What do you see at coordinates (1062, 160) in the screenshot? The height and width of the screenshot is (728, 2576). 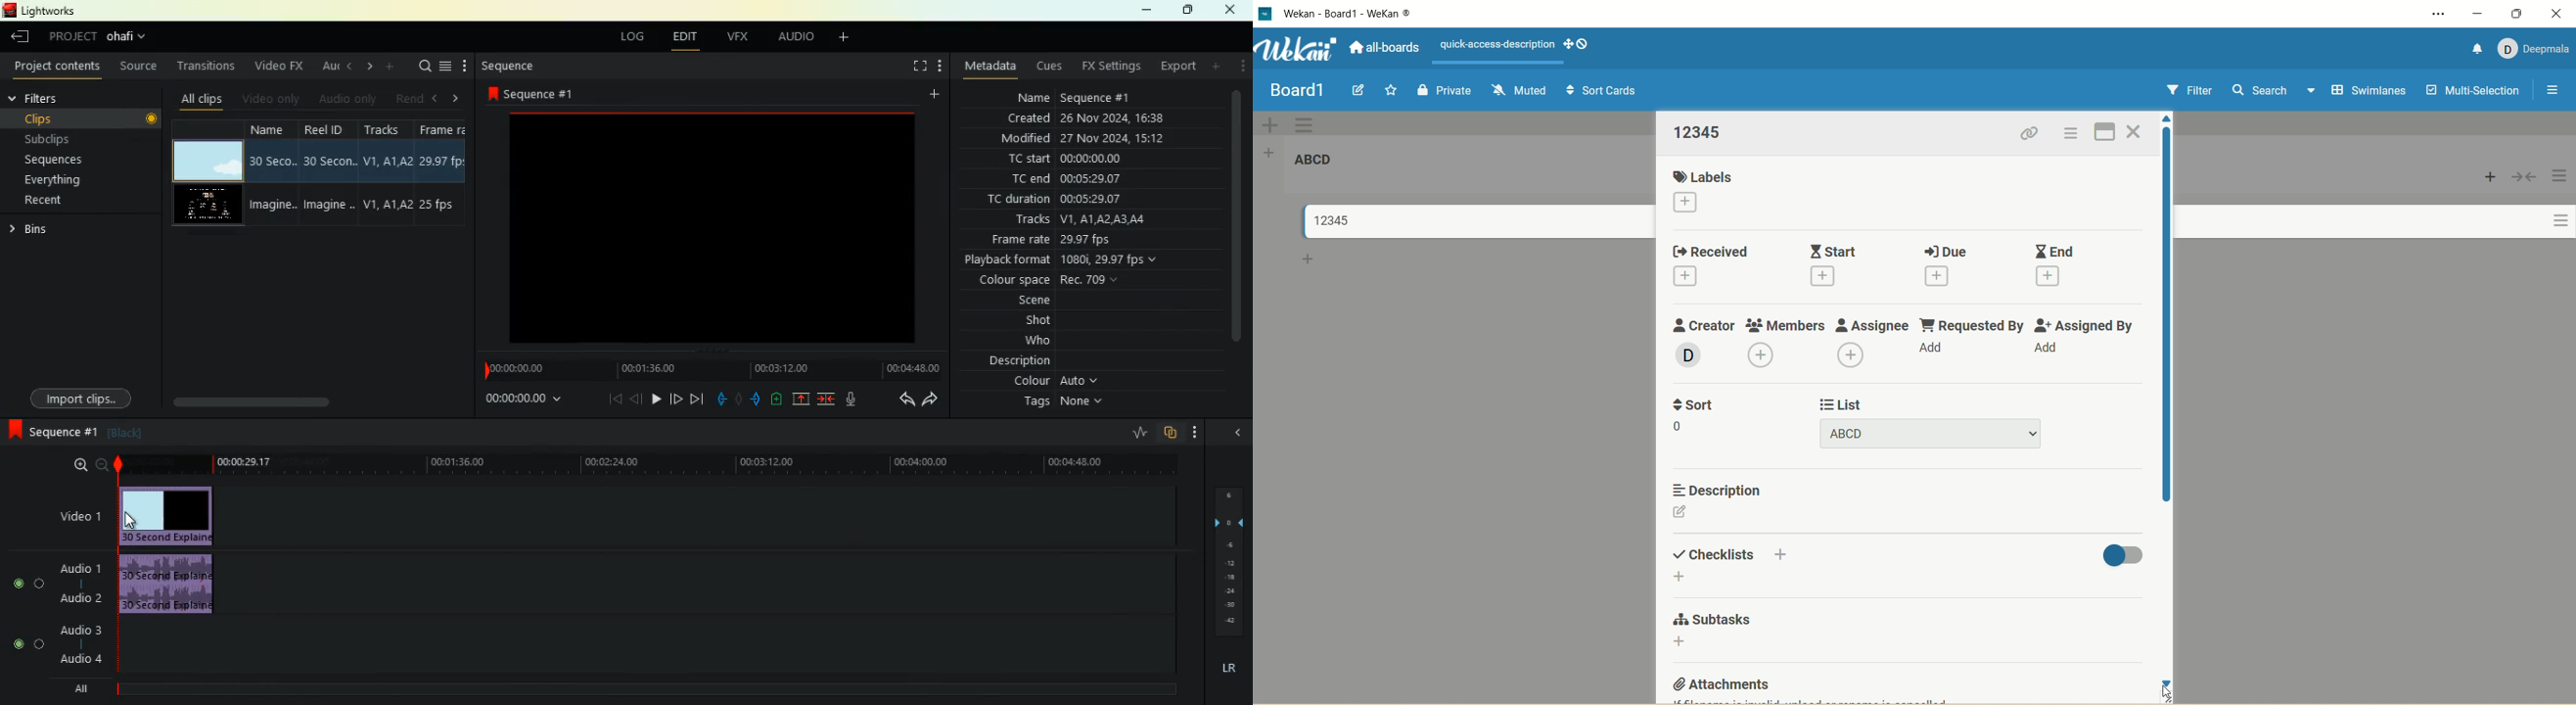 I see `tc start` at bounding box center [1062, 160].